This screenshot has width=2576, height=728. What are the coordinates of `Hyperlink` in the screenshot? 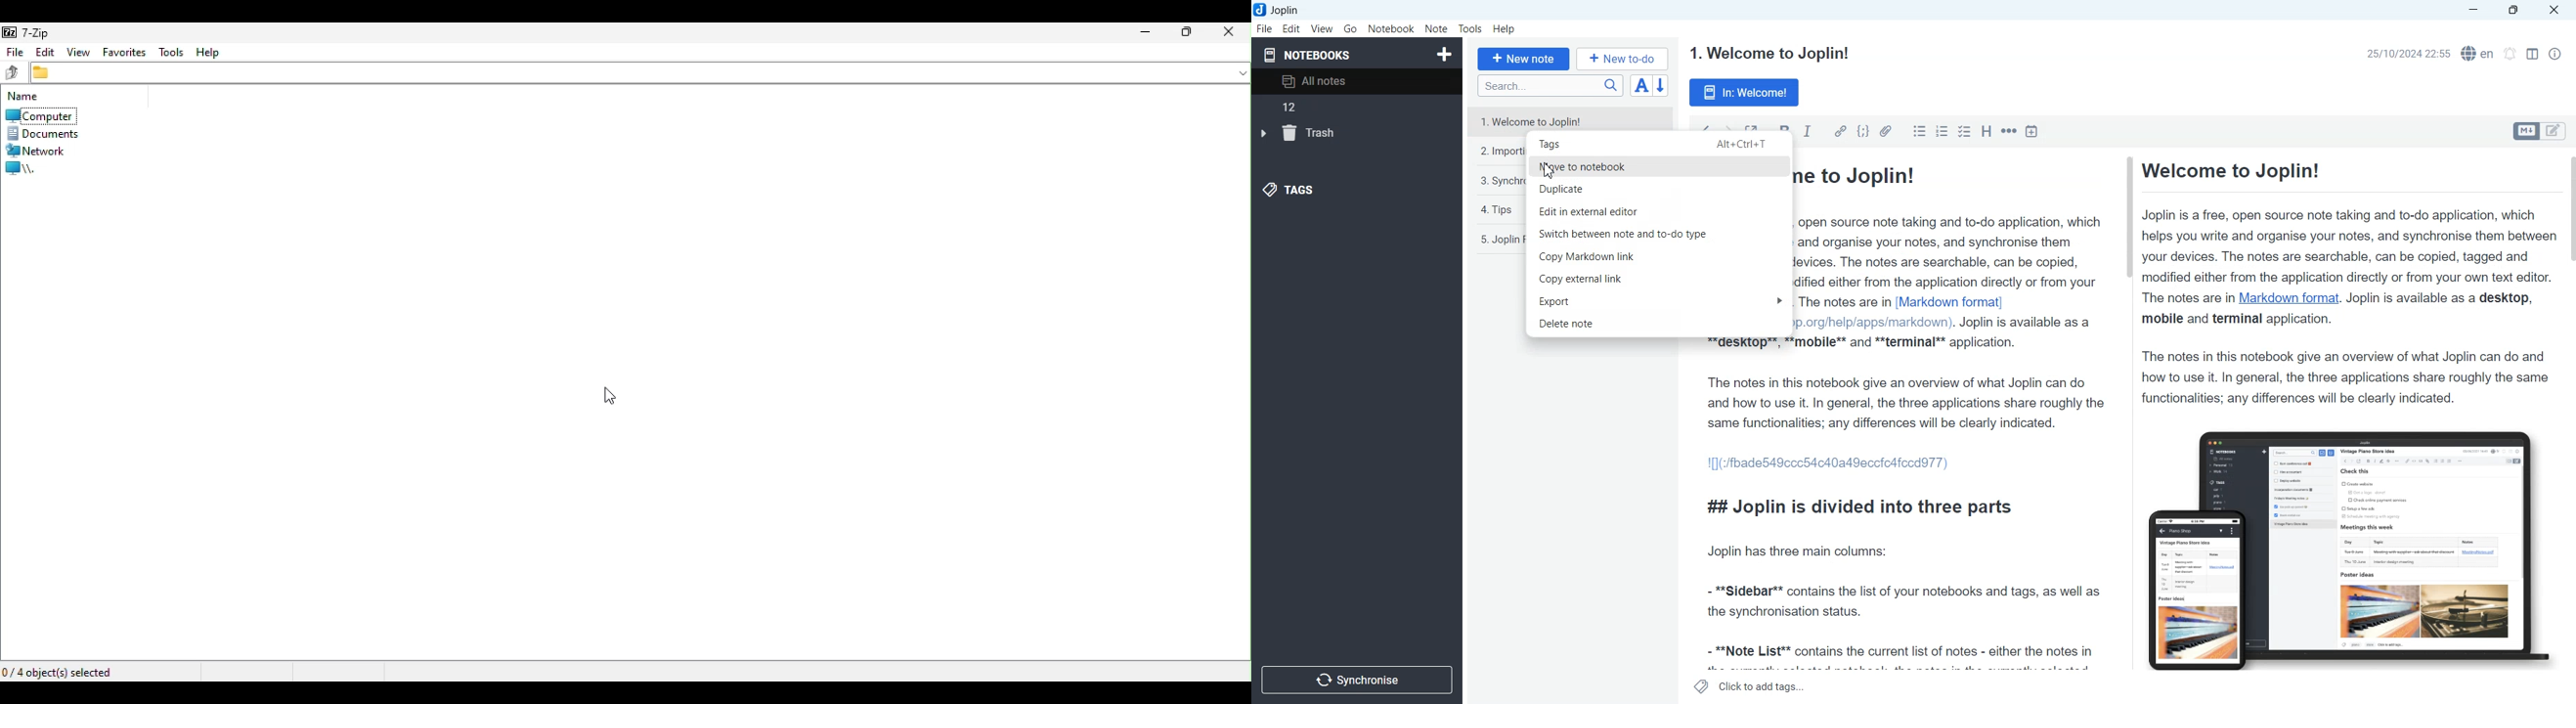 It's located at (1840, 131).